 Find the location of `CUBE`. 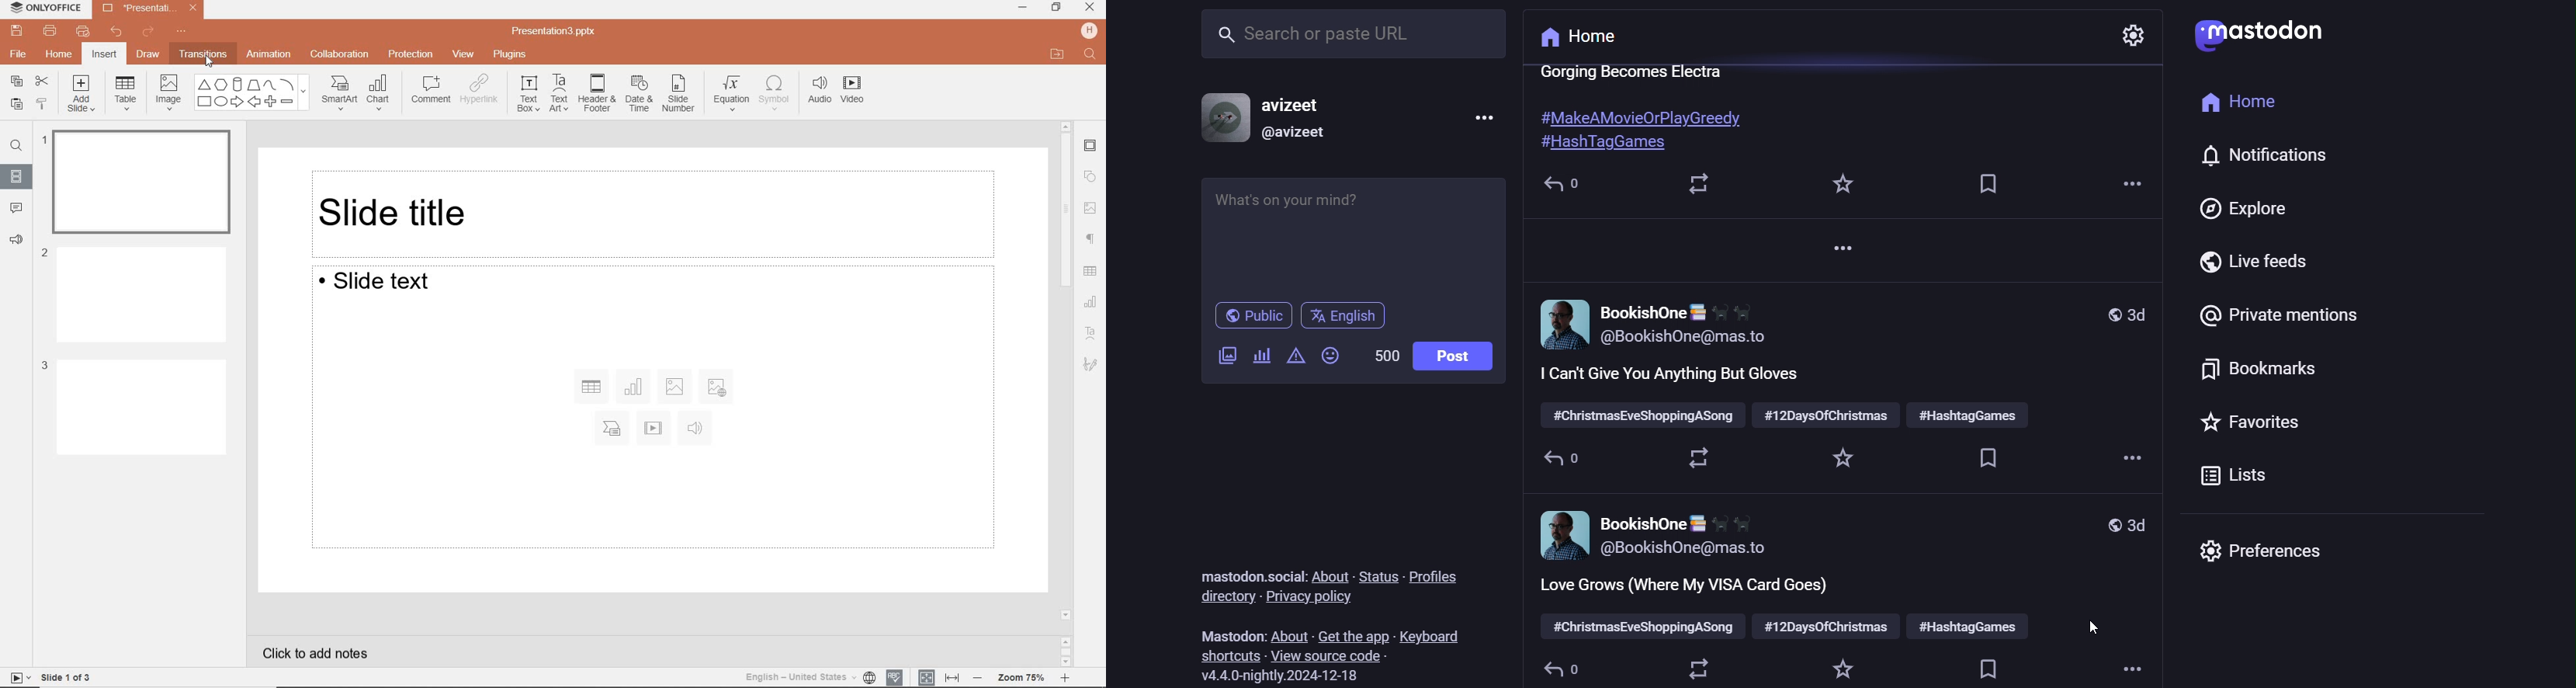

CUBE is located at coordinates (237, 84).